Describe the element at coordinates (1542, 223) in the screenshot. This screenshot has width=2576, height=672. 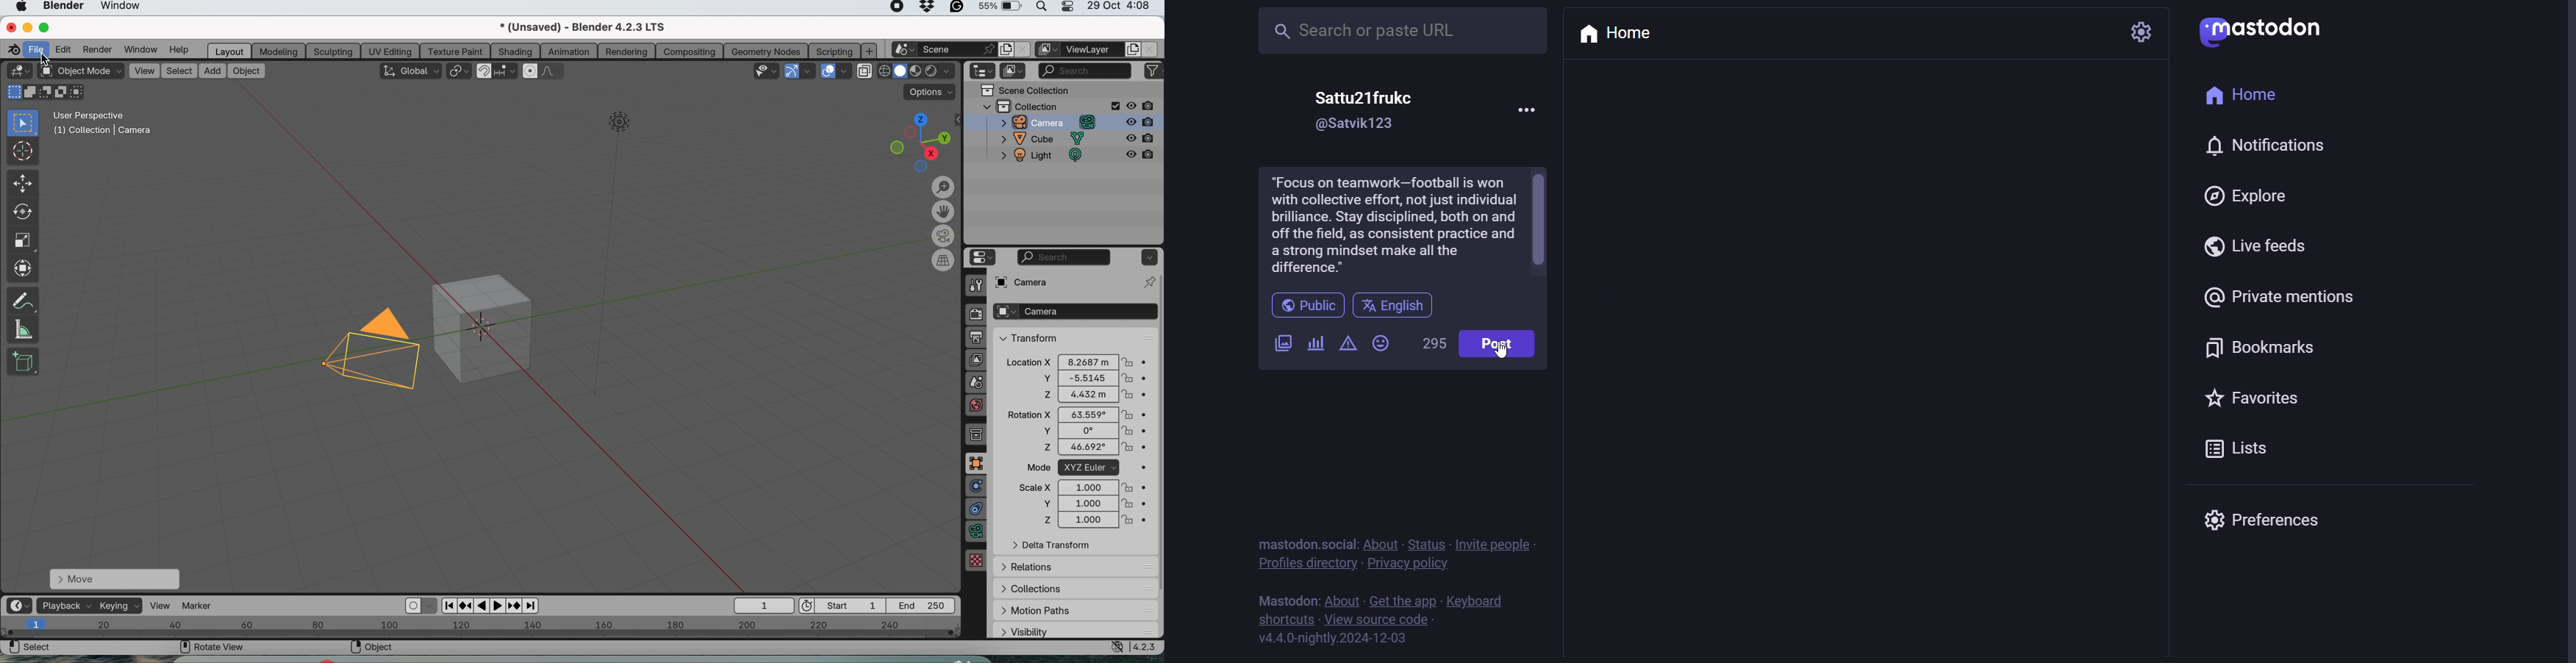
I see `scroll bar` at that location.